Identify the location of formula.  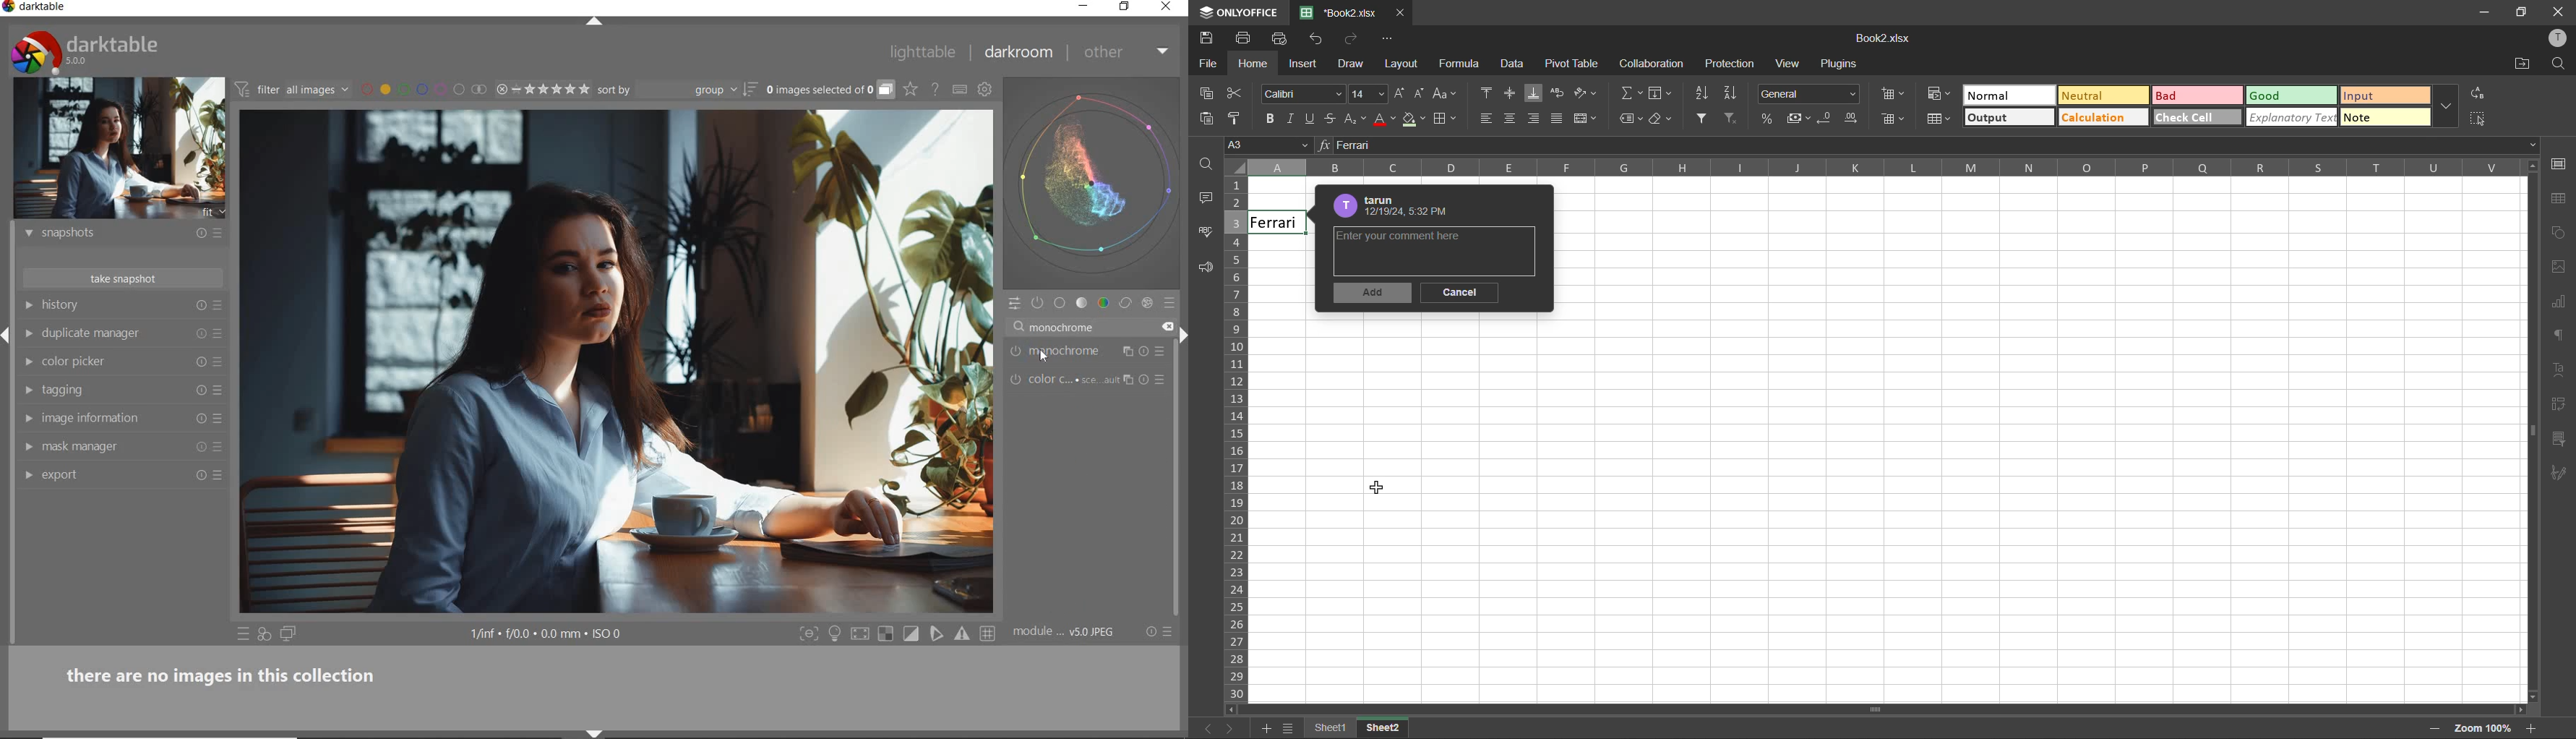
(1461, 66).